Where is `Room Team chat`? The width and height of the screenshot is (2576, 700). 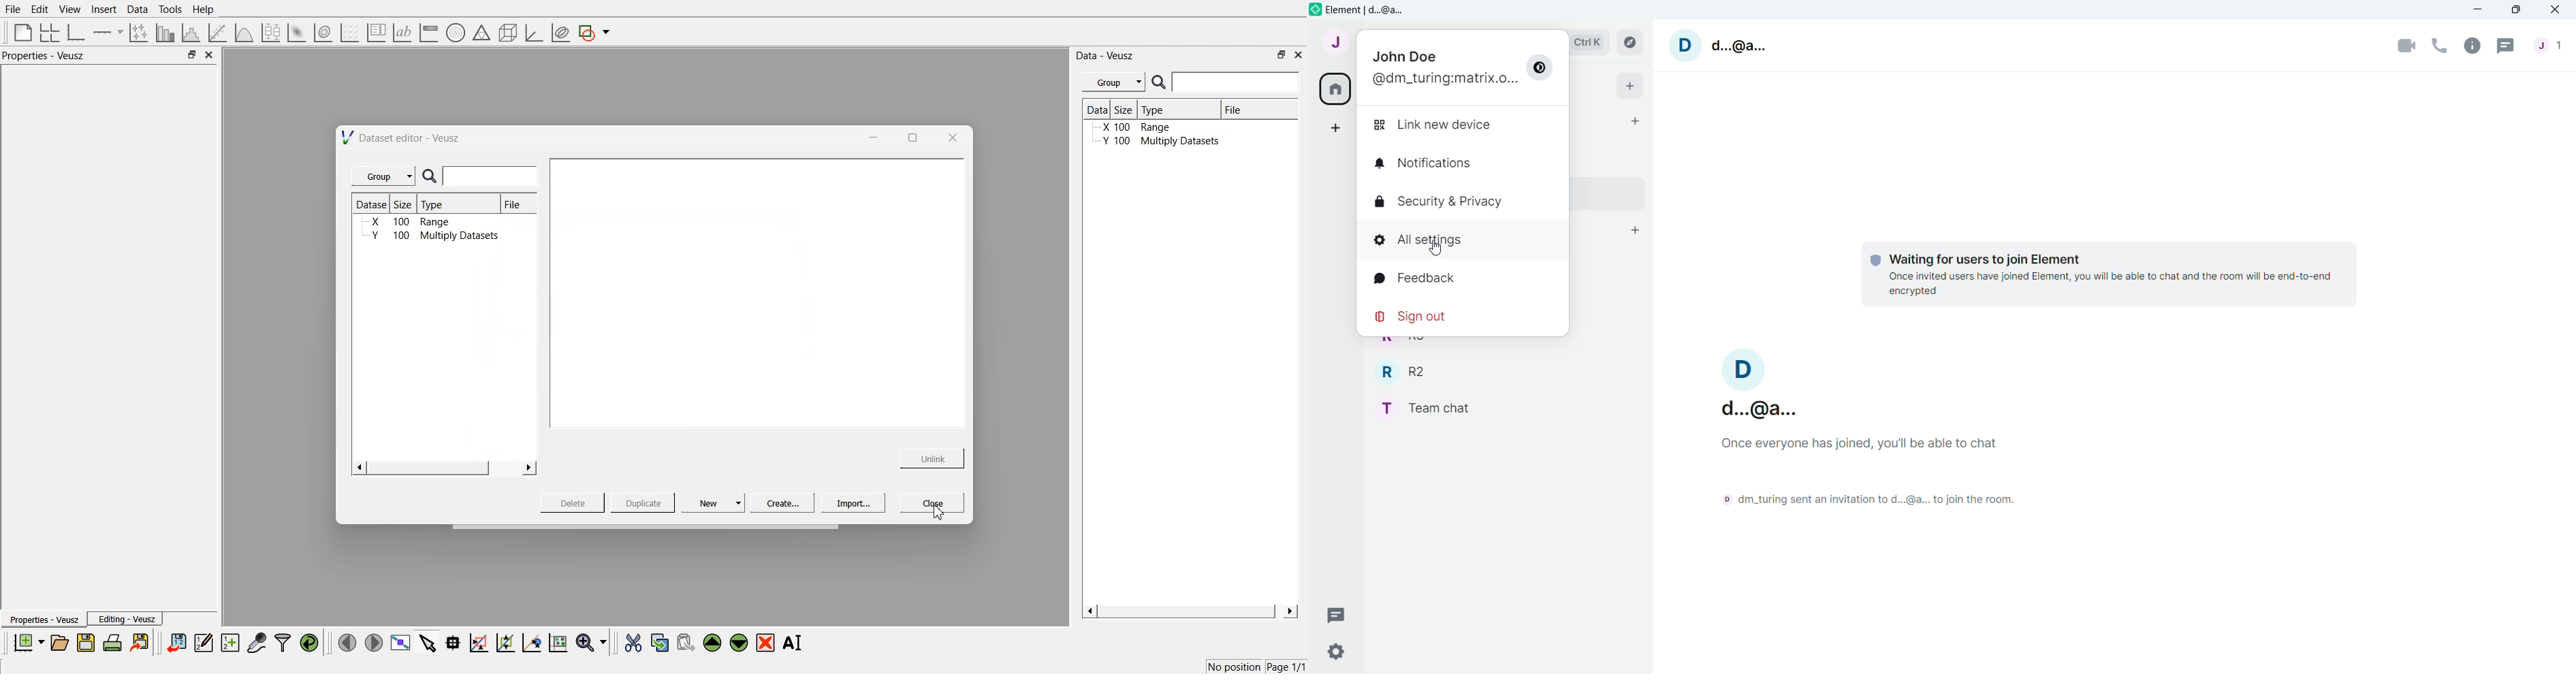 Room Team chat is located at coordinates (1423, 408).